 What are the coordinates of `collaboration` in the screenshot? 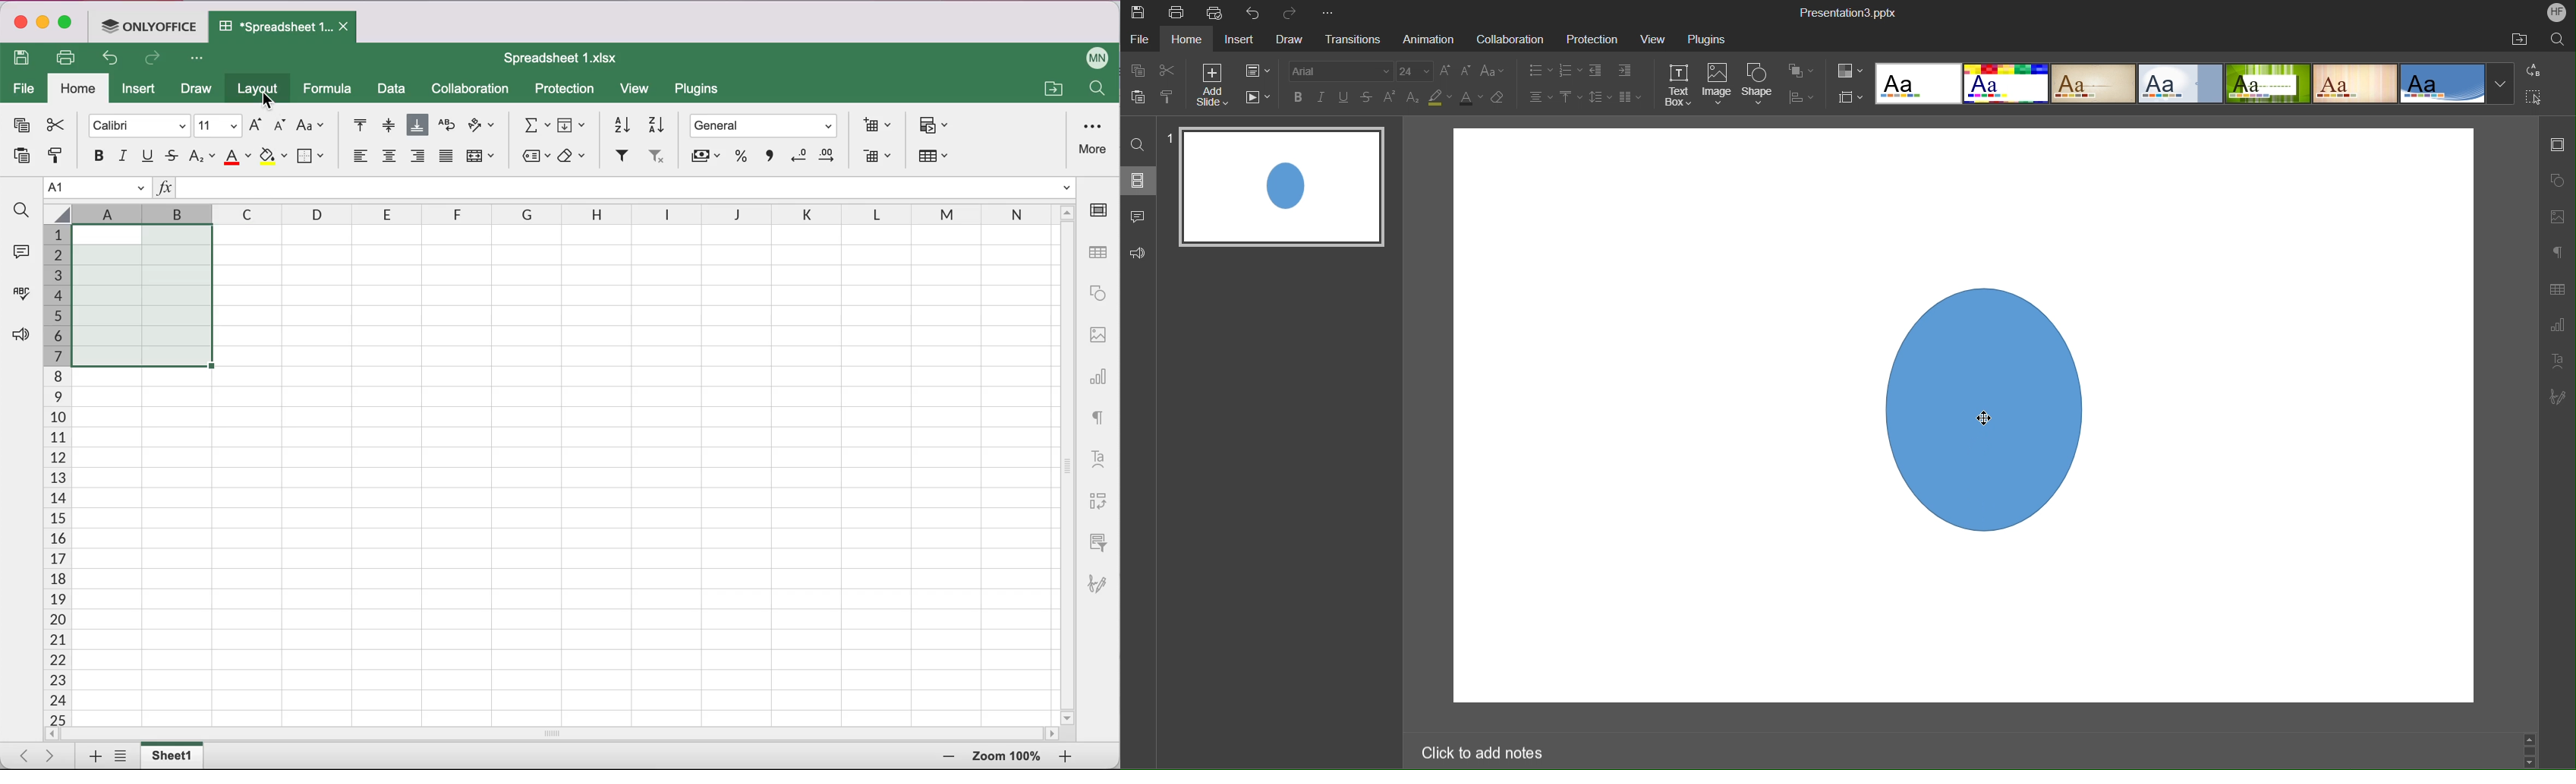 It's located at (475, 89).